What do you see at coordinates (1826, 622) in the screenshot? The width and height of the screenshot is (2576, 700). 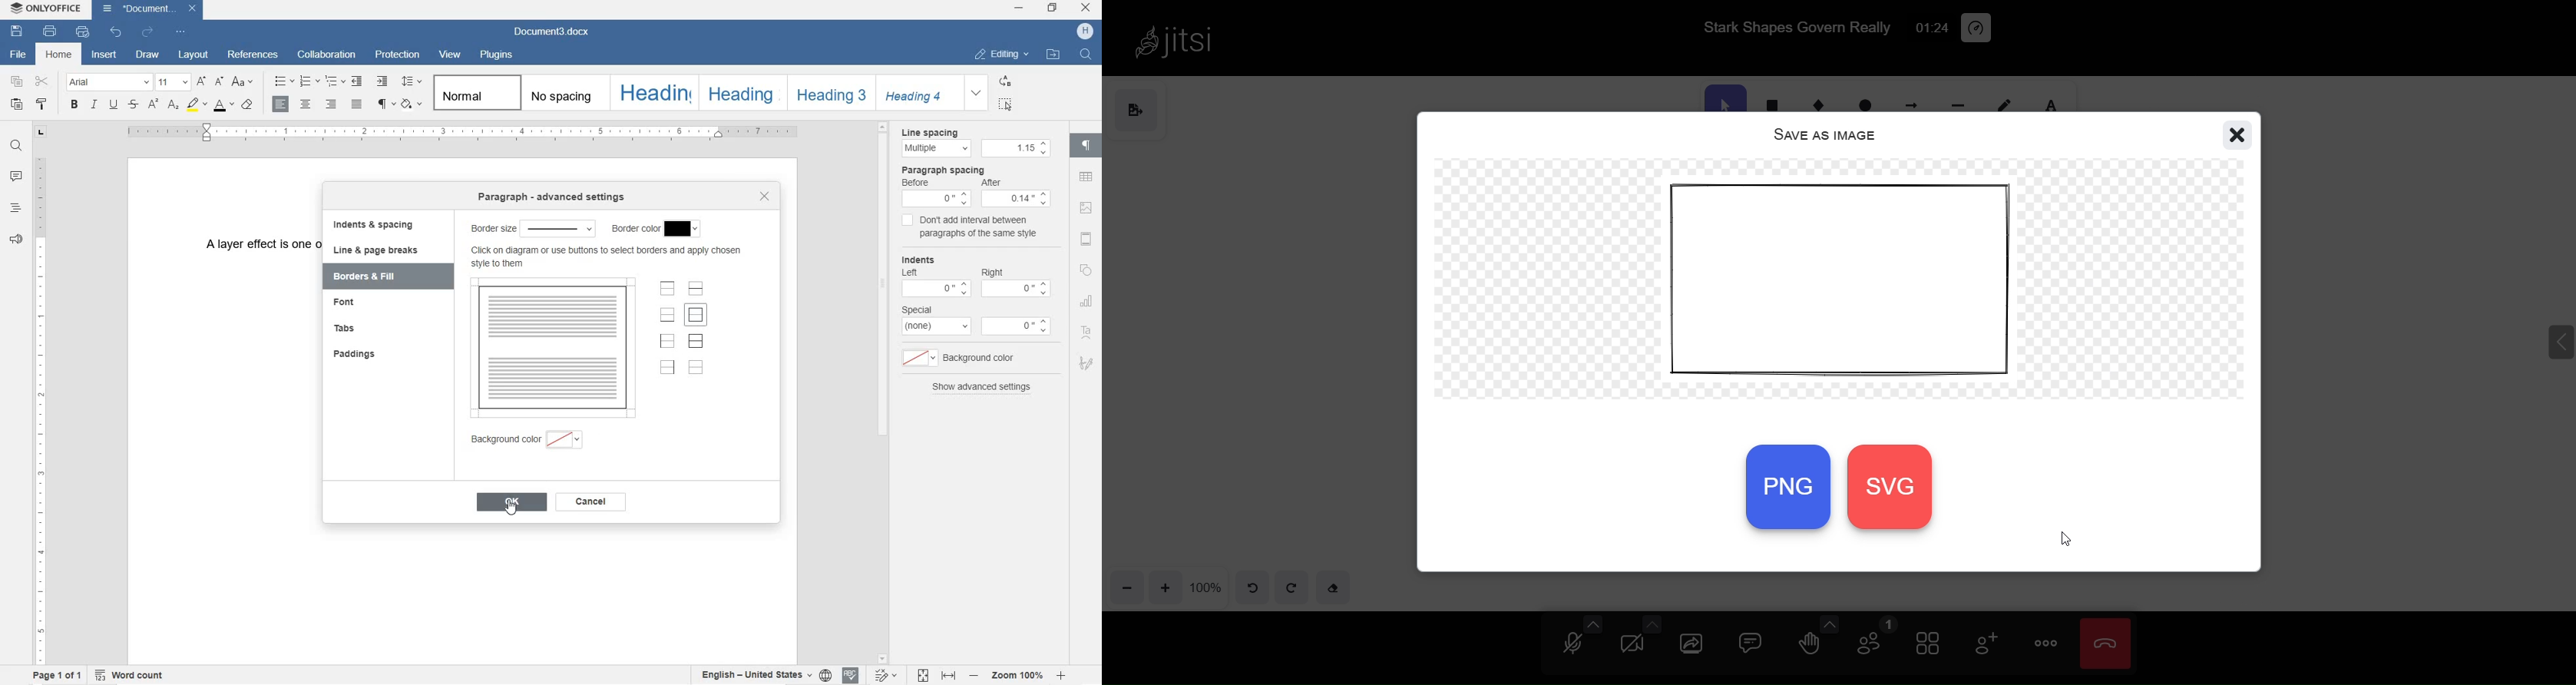 I see `more emoji` at bounding box center [1826, 622].